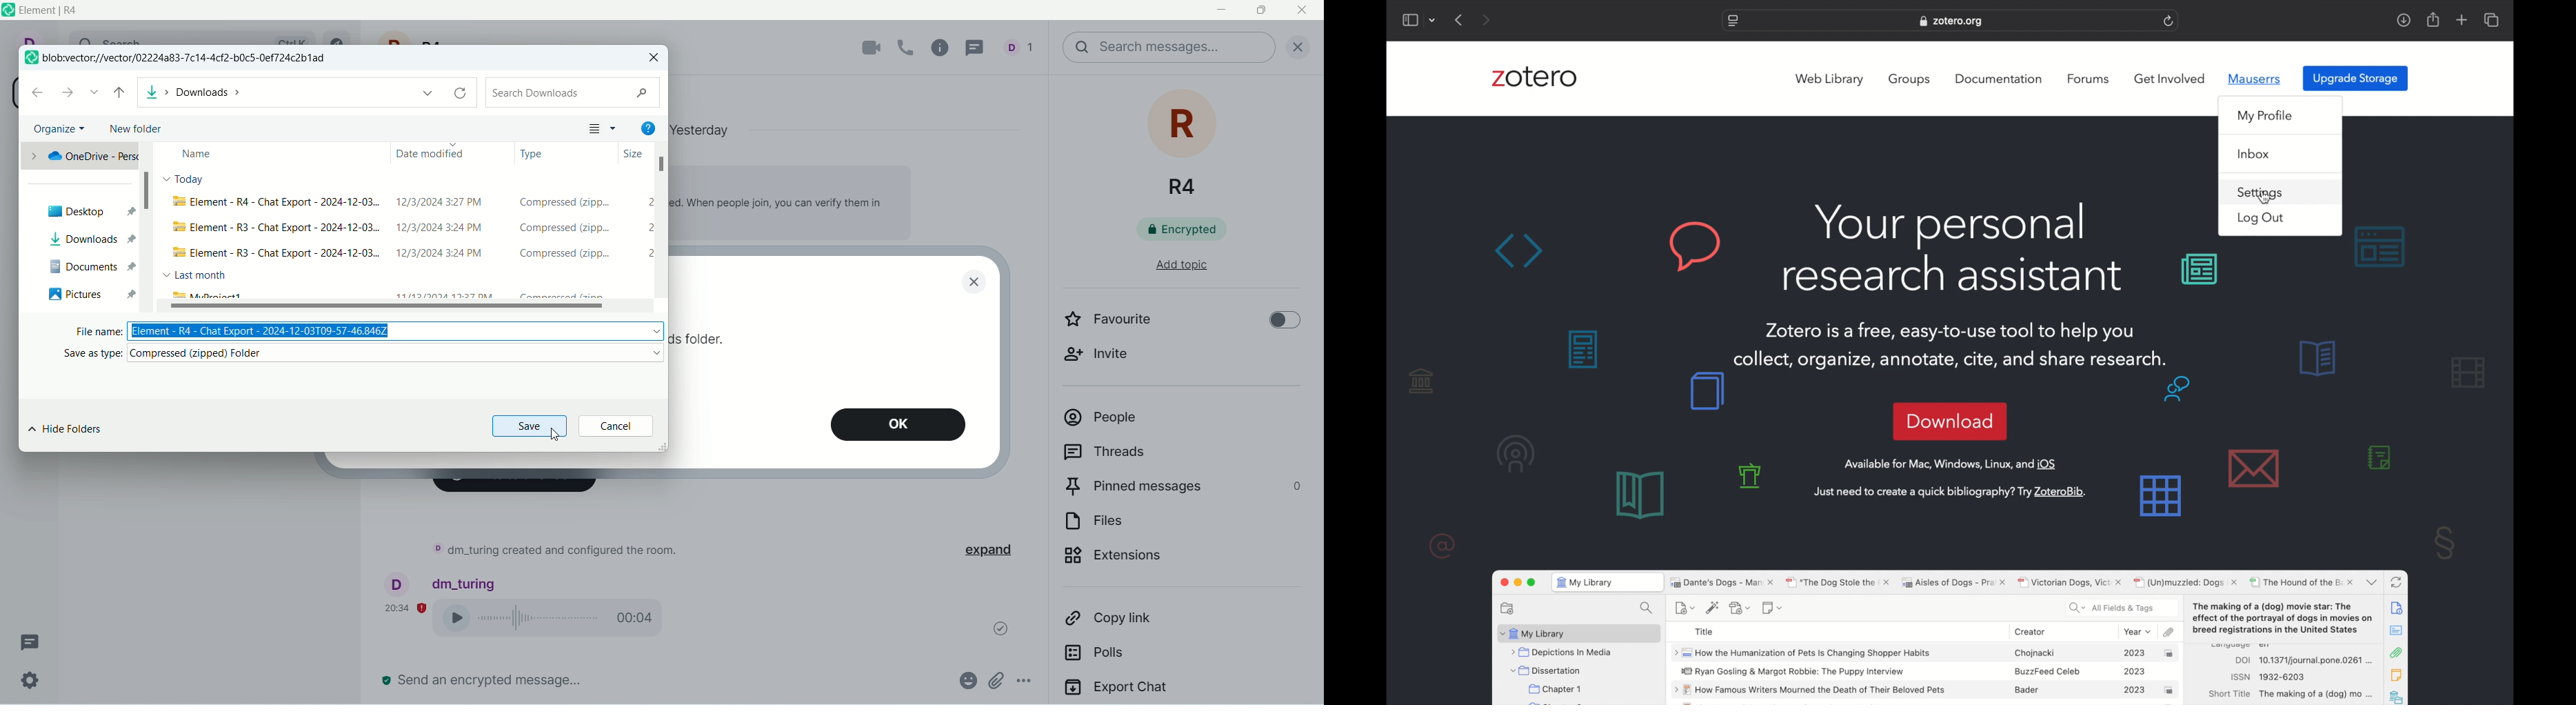 The width and height of the screenshot is (2576, 728). I want to click on date modified, so click(427, 154).